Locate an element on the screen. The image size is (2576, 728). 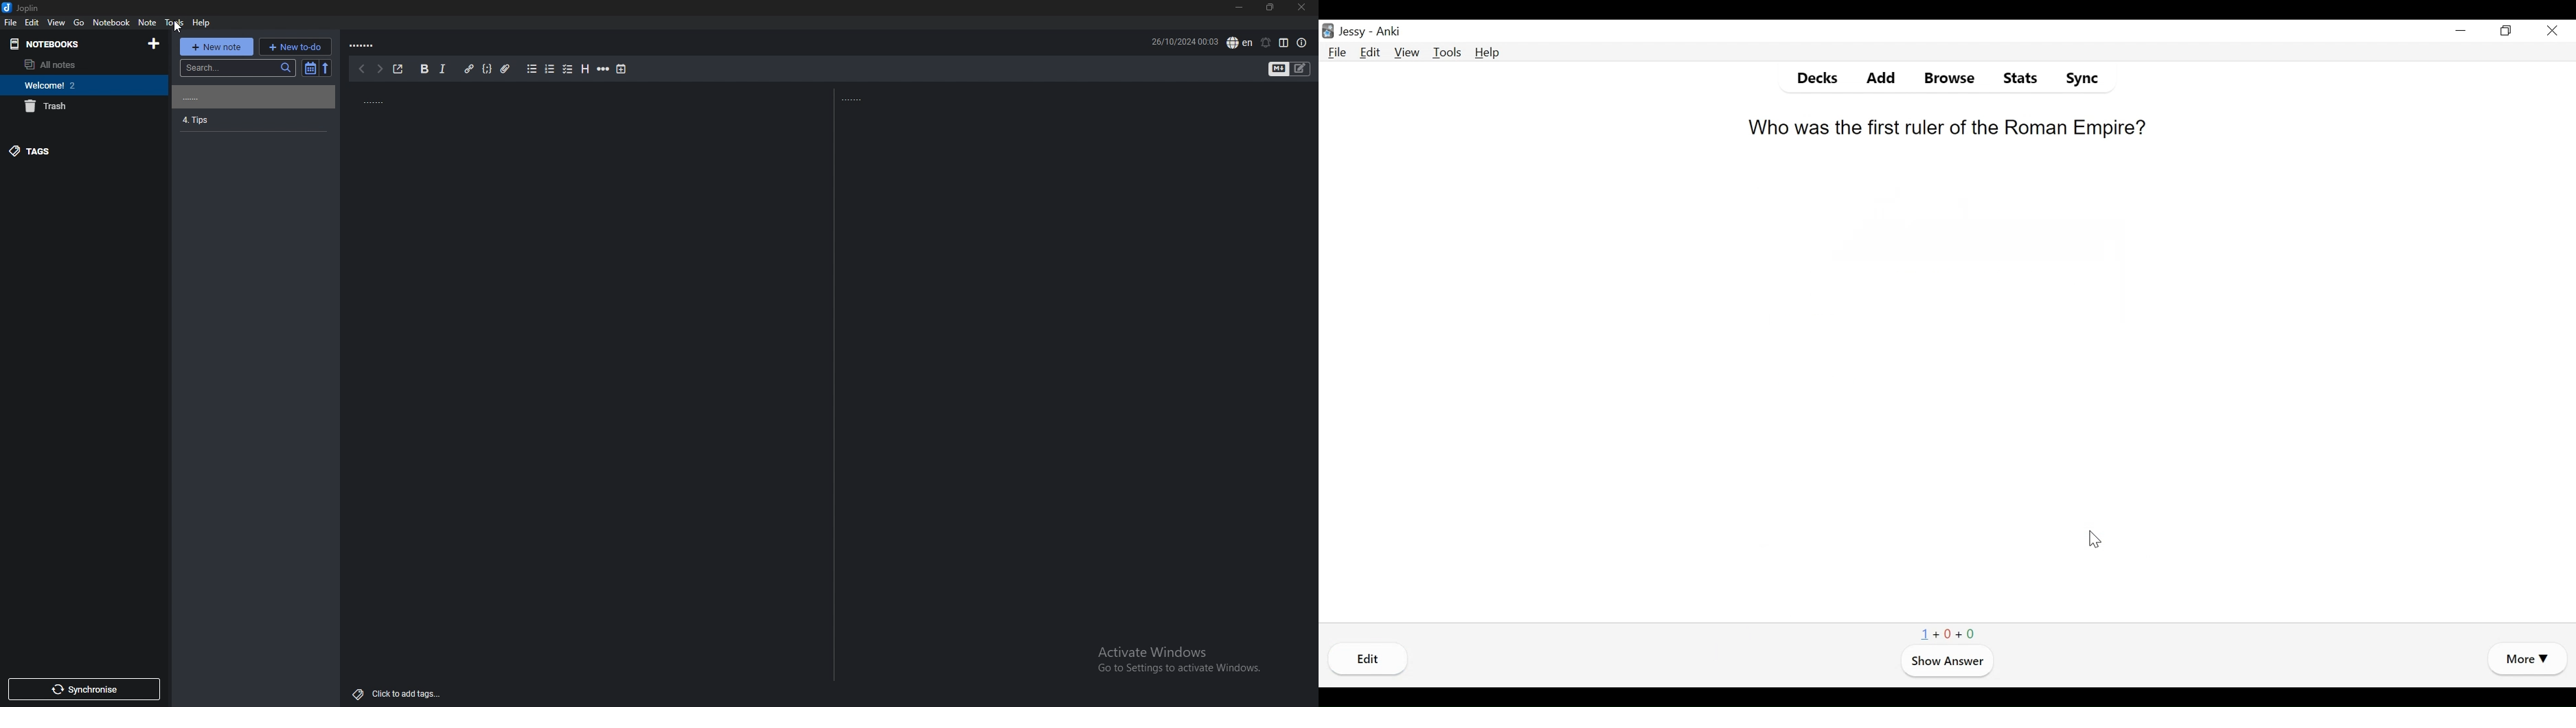
set alarm is located at coordinates (1267, 43).